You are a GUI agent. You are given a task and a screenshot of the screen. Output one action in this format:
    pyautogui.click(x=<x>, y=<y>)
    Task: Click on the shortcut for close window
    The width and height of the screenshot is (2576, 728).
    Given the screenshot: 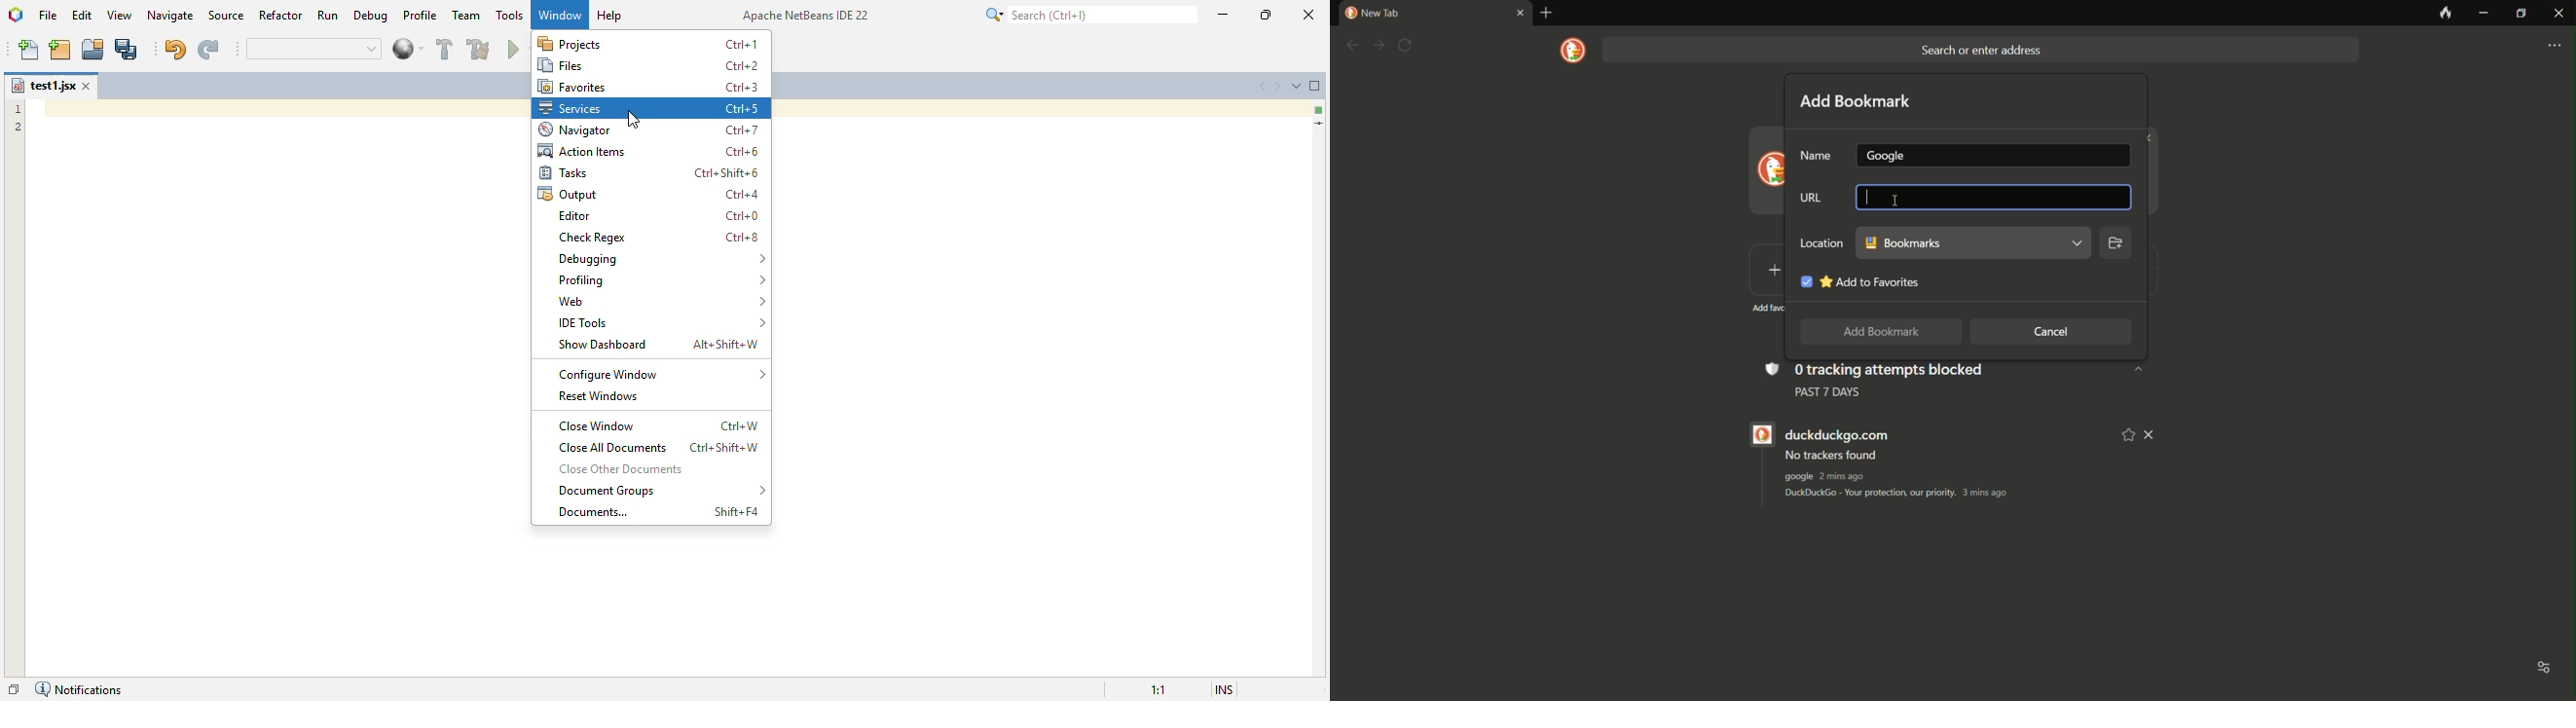 What is the action you would take?
    pyautogui.click(x=740, y=425)
    